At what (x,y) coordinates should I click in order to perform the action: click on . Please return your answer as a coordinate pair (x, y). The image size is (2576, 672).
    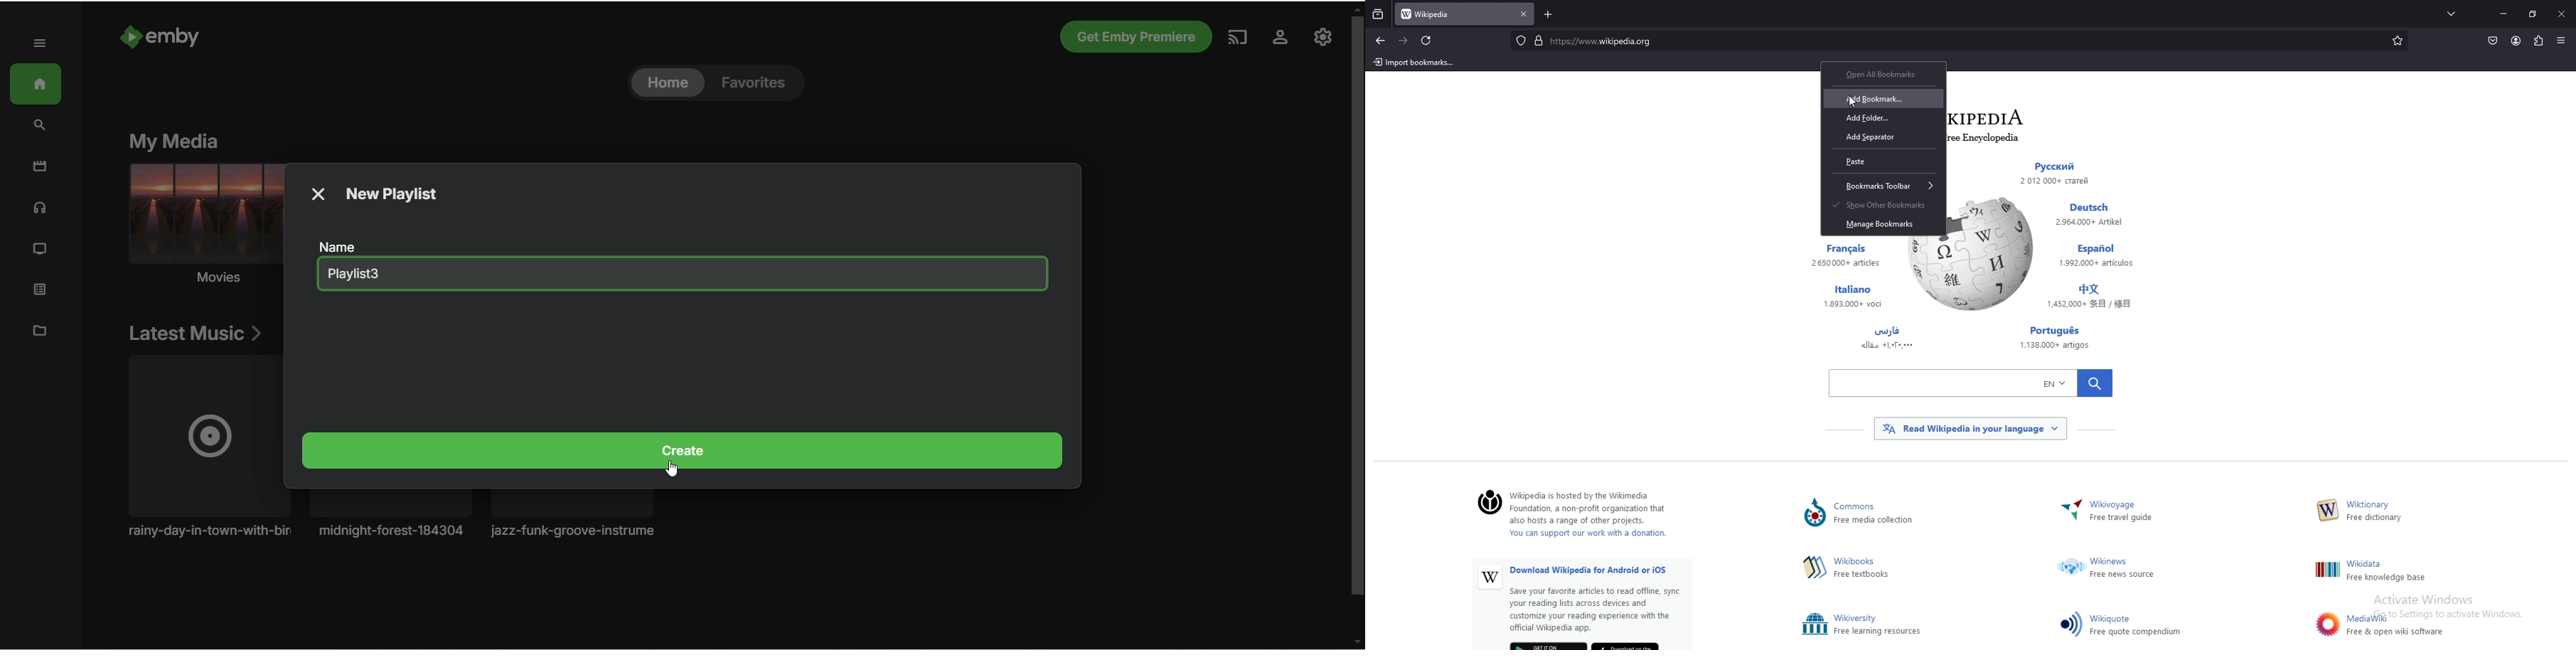
    Looking at the image, I should click on (1886, 340).